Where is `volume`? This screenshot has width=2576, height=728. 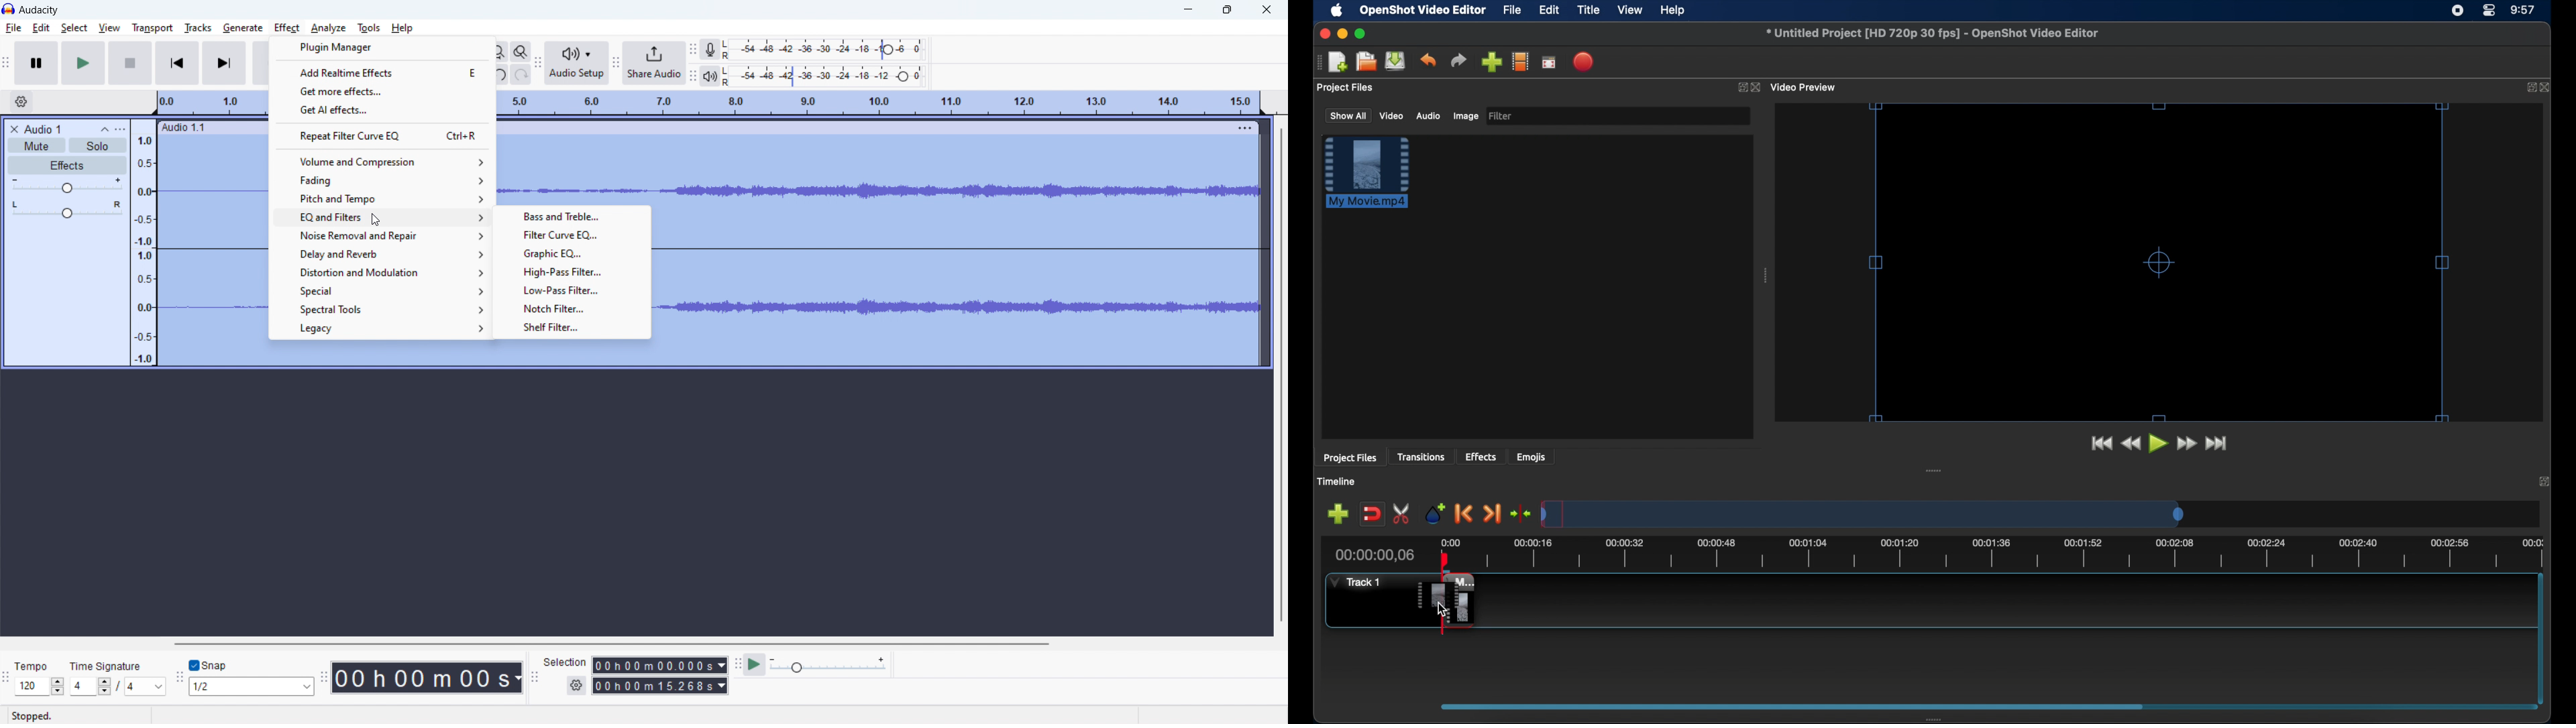
volume is located at coordinates (68, 186).